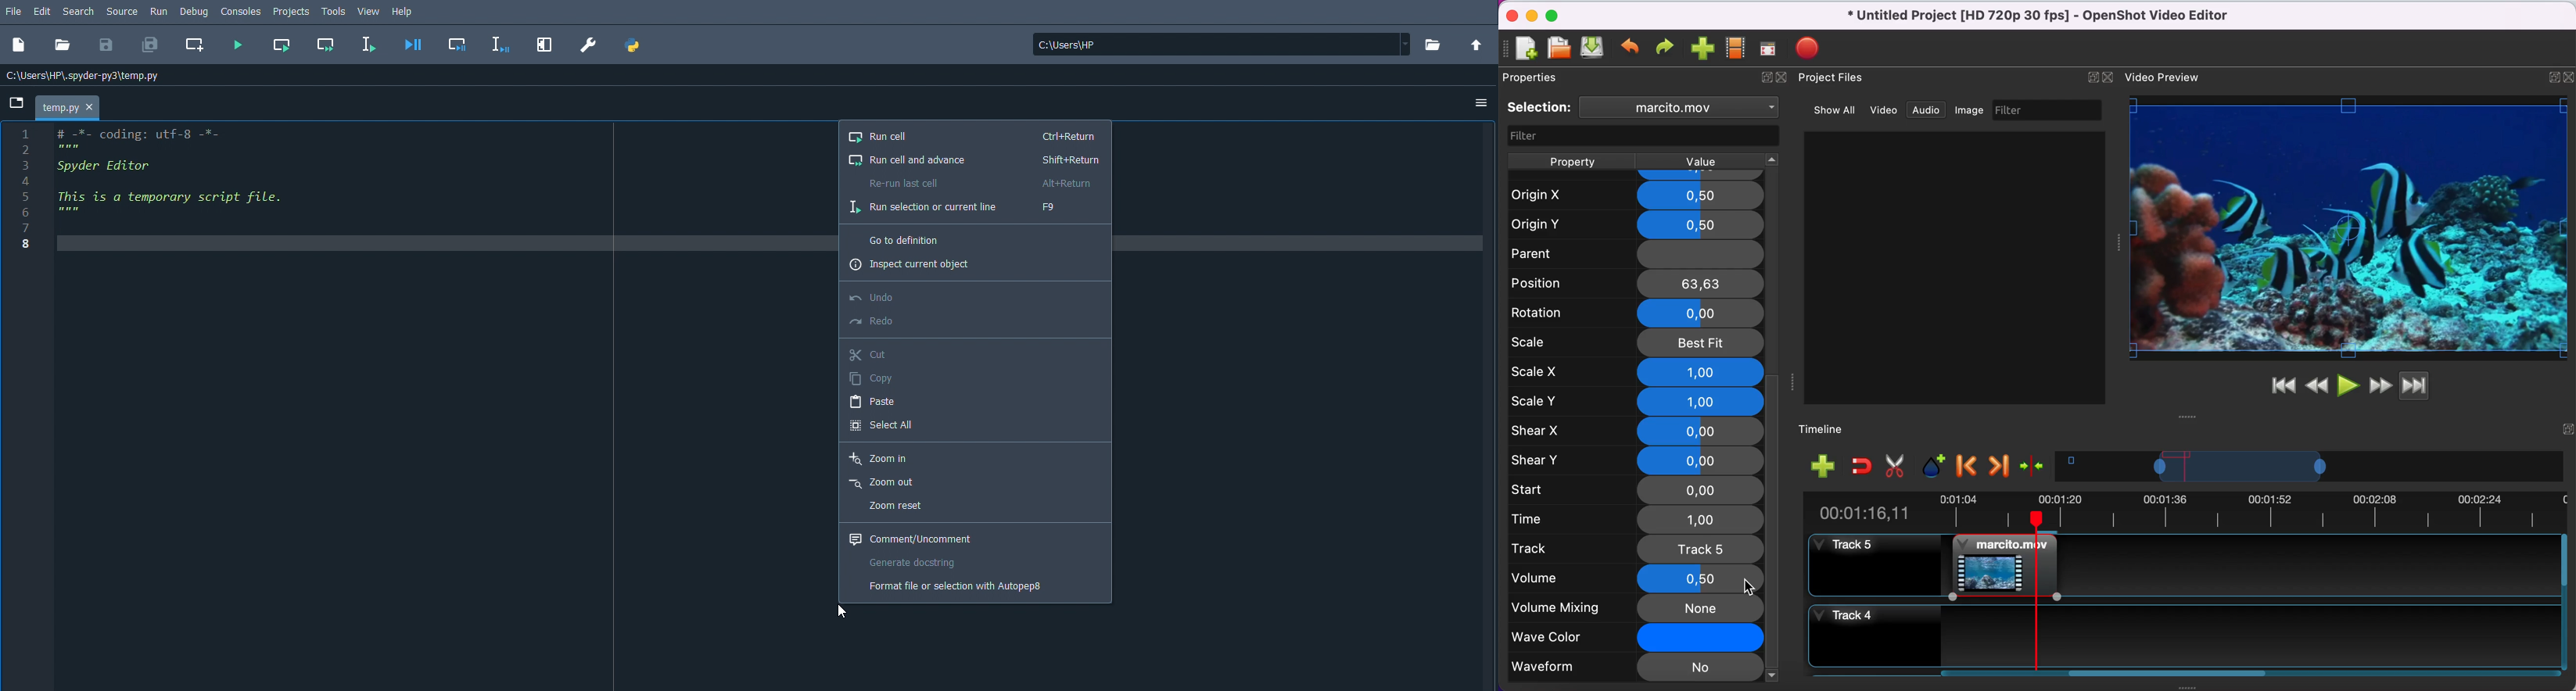 The height and width of the screenshot is (700, 2576). Describe the element at coordinates (884, 423) in the screenshot. I see `Select All` at that location.